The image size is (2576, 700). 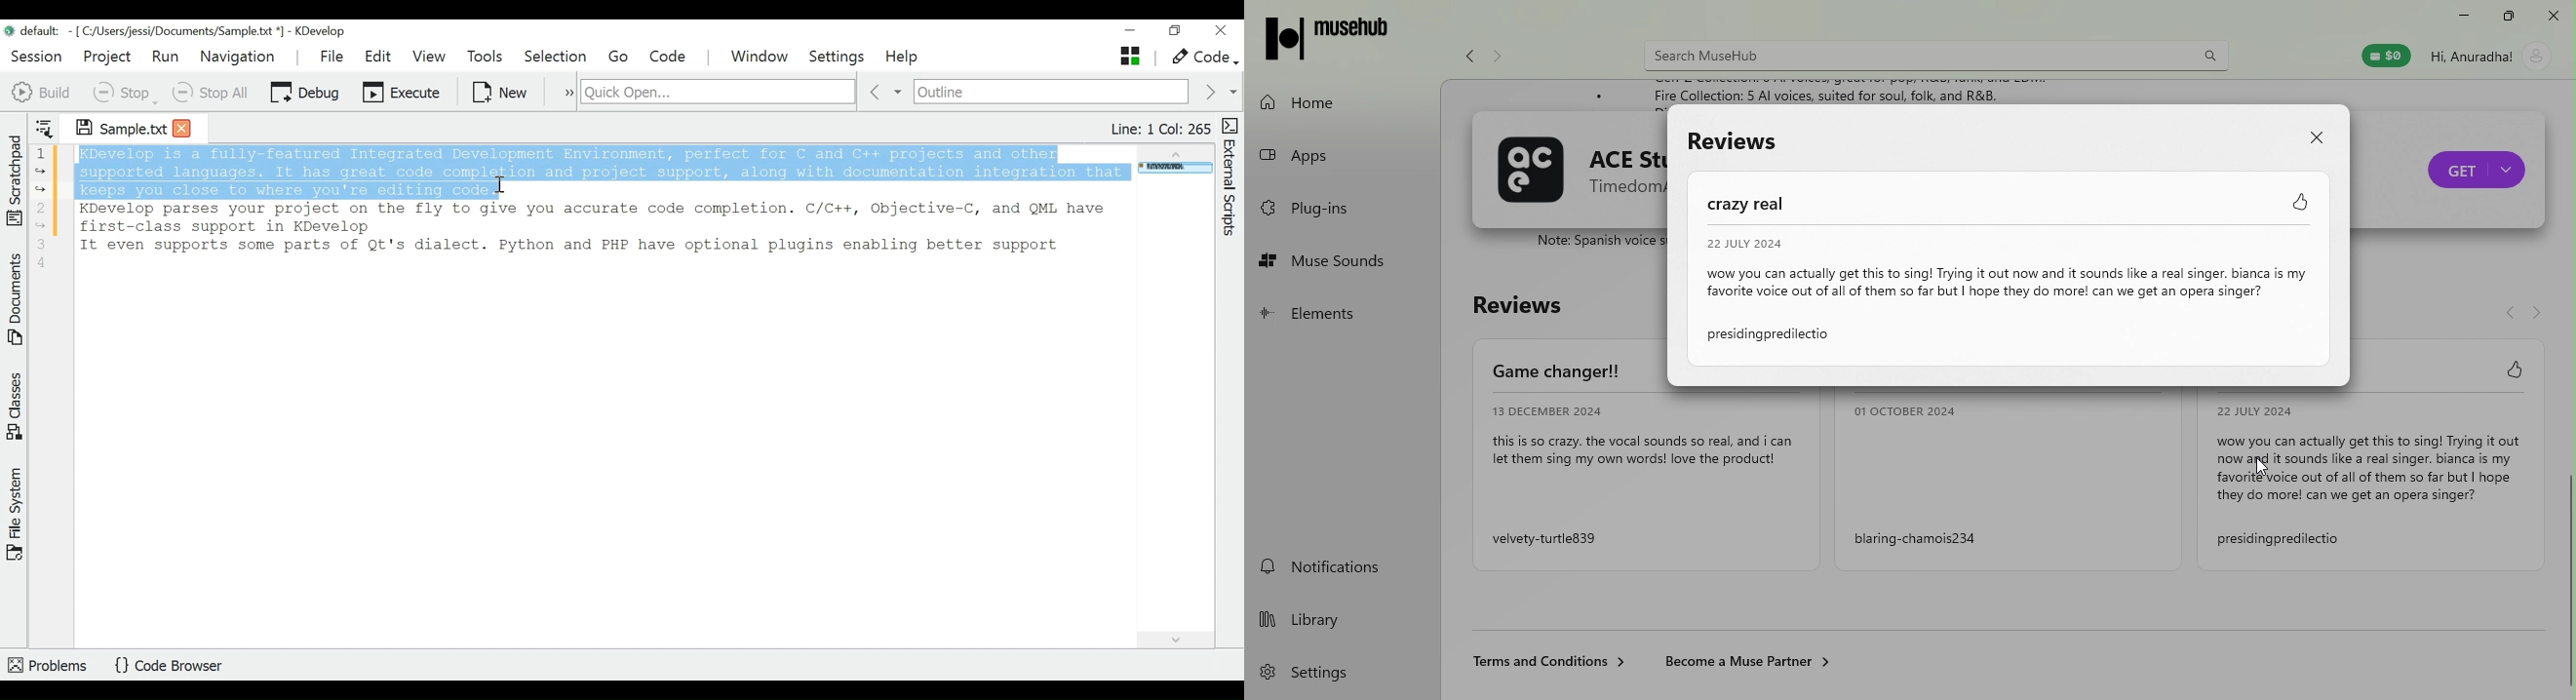 What do you see at coordinates (180, 33) in the screenshot?
I see `default - [C:/Users/jessi/Documents/Sample.txt*] - KDevelop` at bounding box center [180, 33].